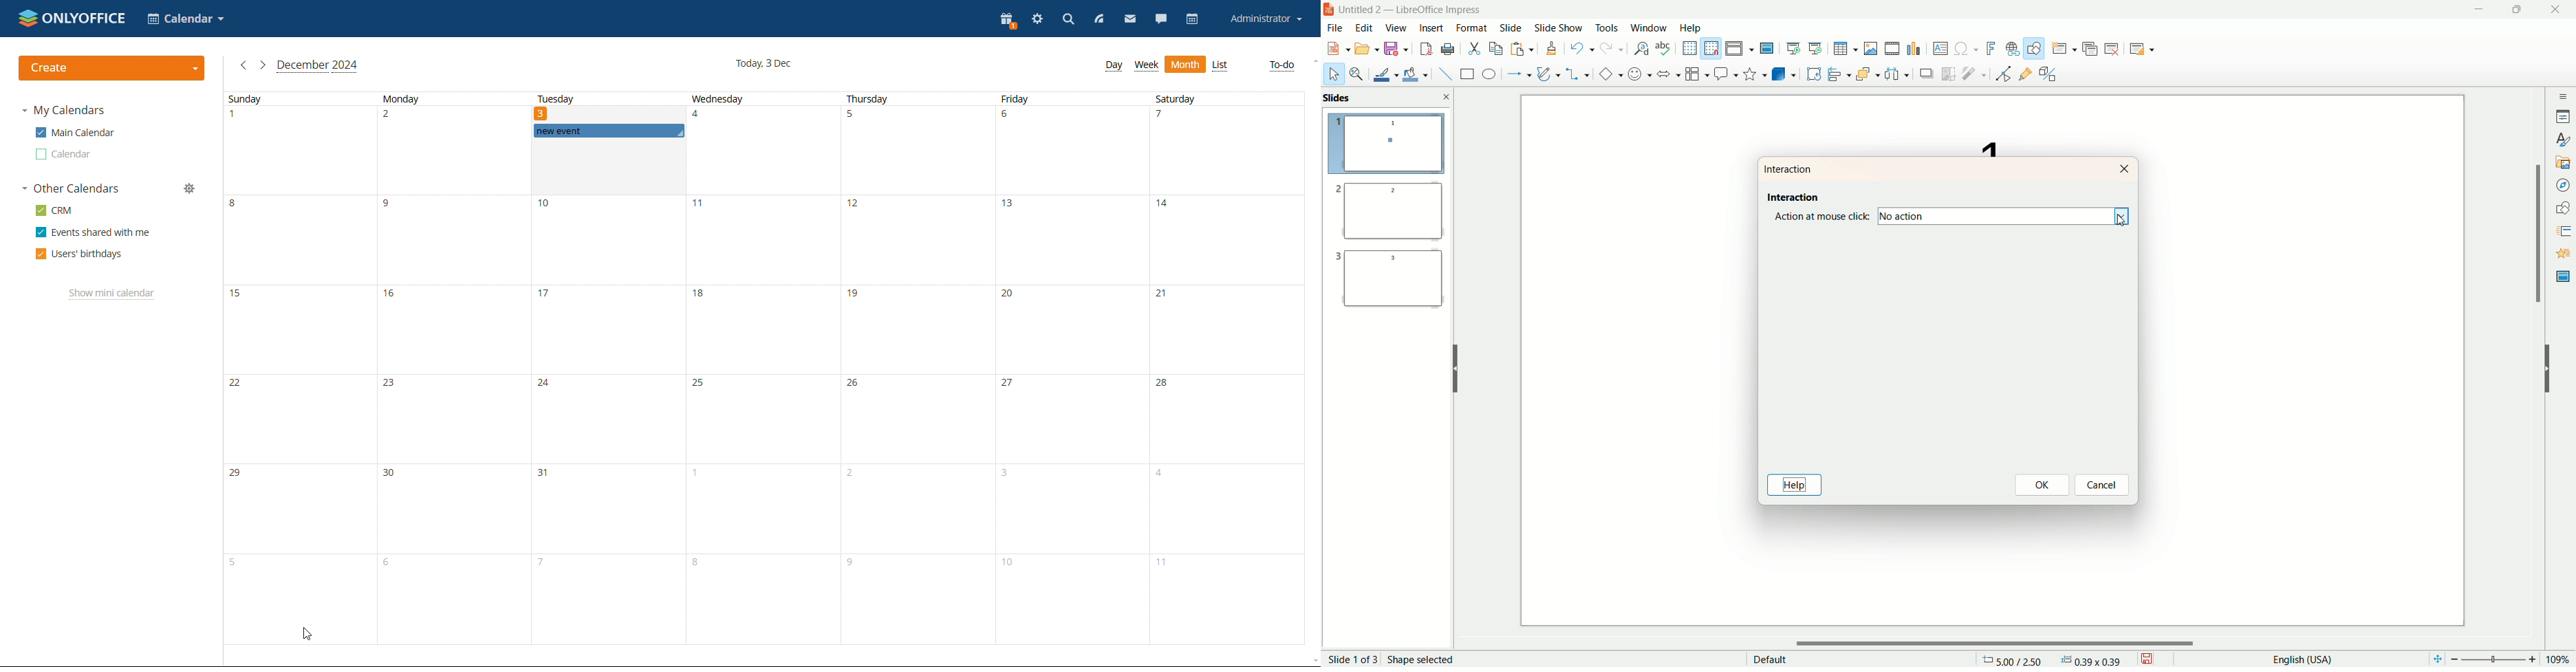 This screenshot has width=2576, height=672. What do you see at coordinates (450, 369) in the screenshot?
I see `monday` at bounding box center [450, 369].